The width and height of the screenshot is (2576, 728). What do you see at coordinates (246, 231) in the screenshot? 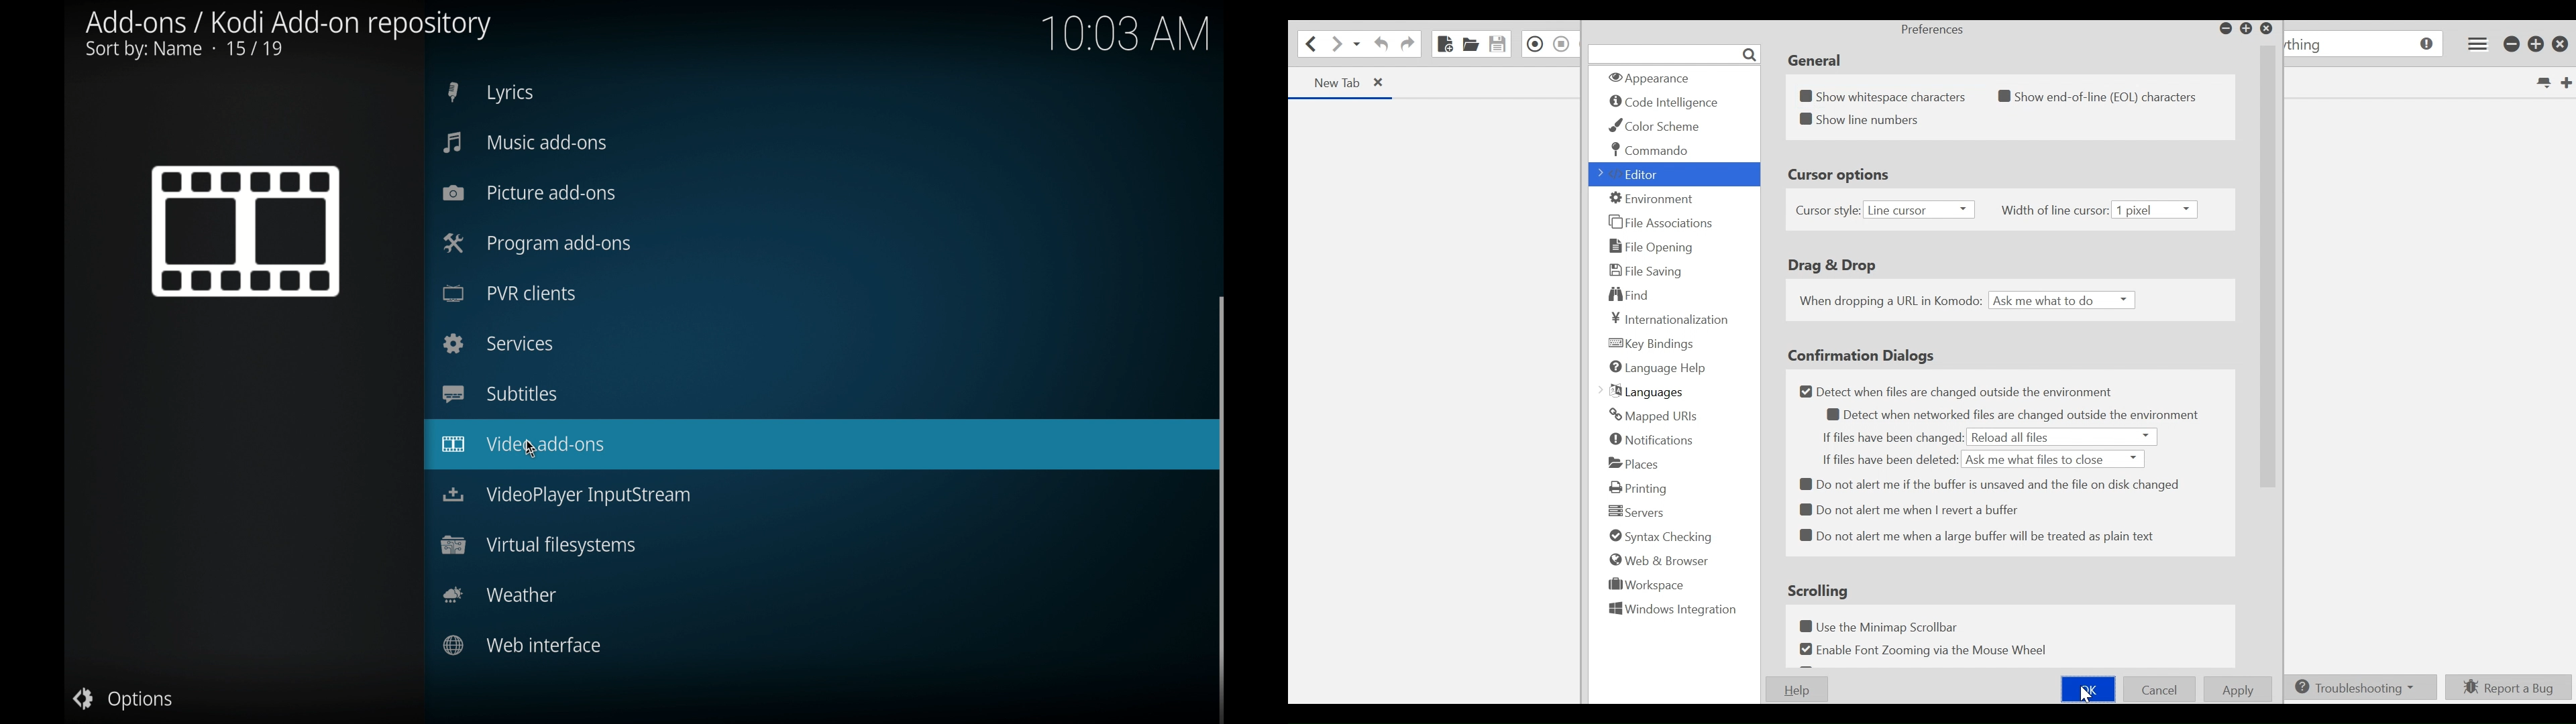
I see `repository icon` at bounding box center [246, 231].